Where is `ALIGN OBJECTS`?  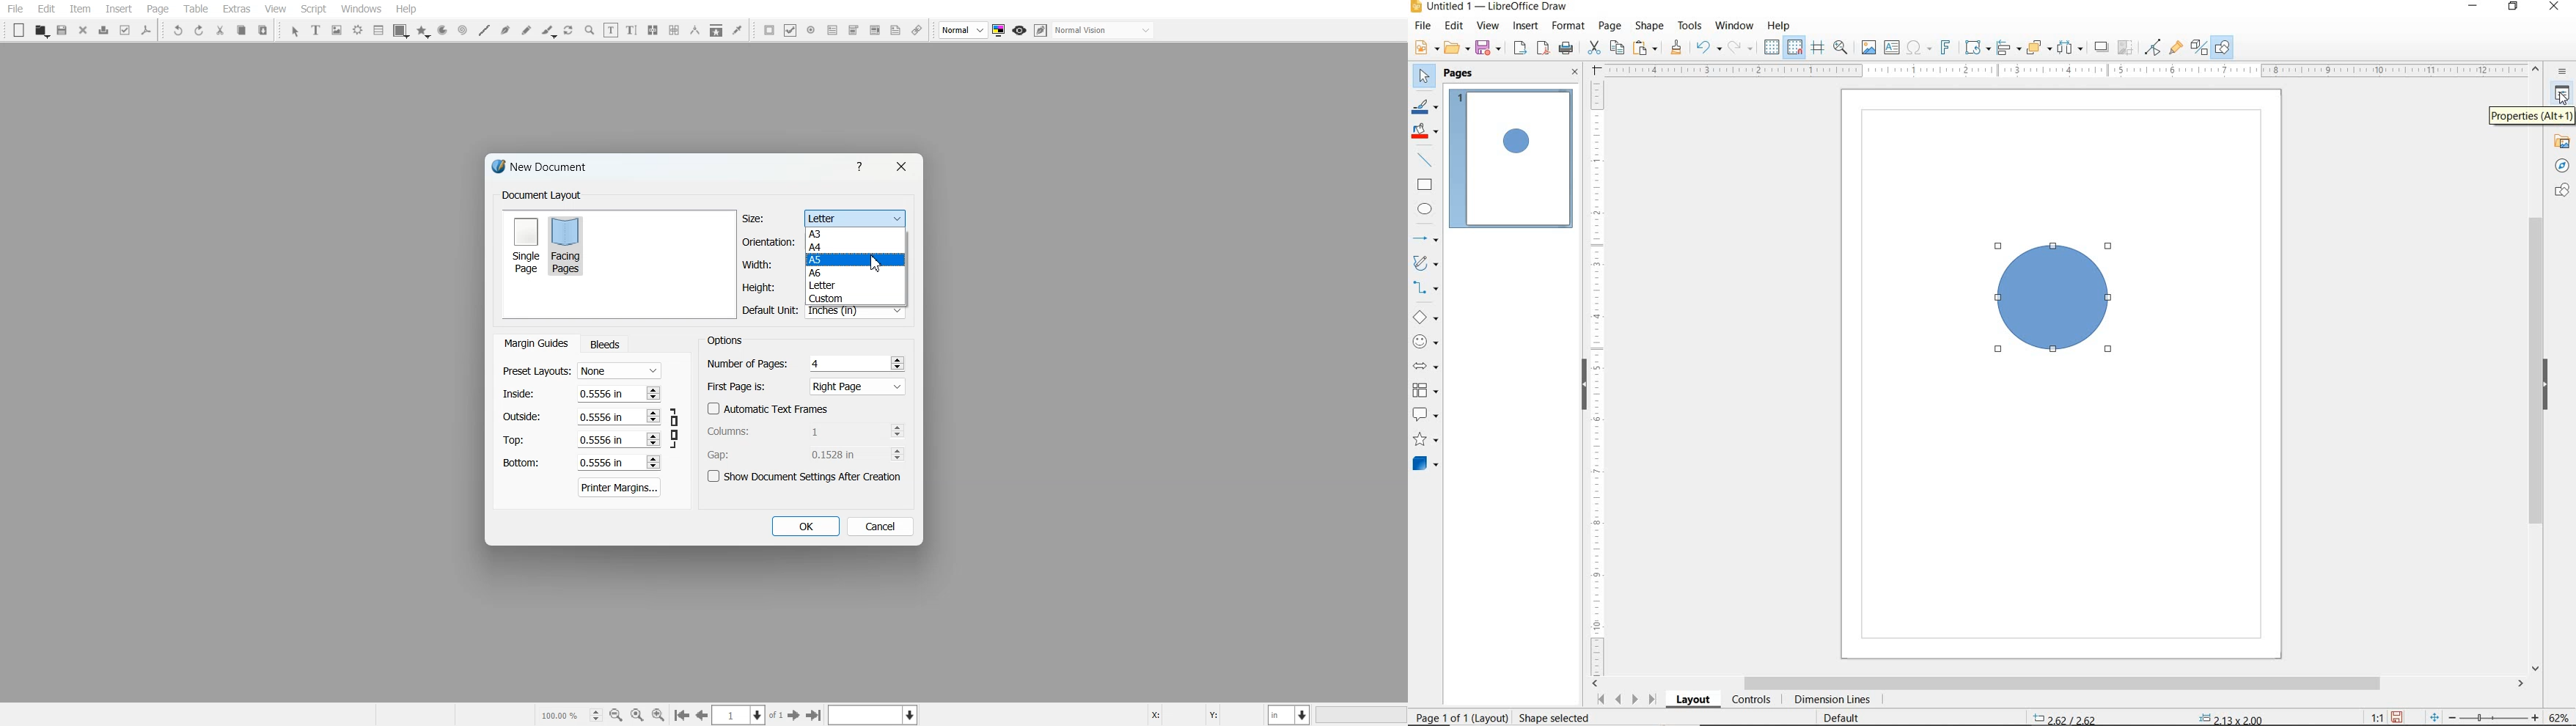 ALIGN OBJECTS is located at coordinates (2009, 47).